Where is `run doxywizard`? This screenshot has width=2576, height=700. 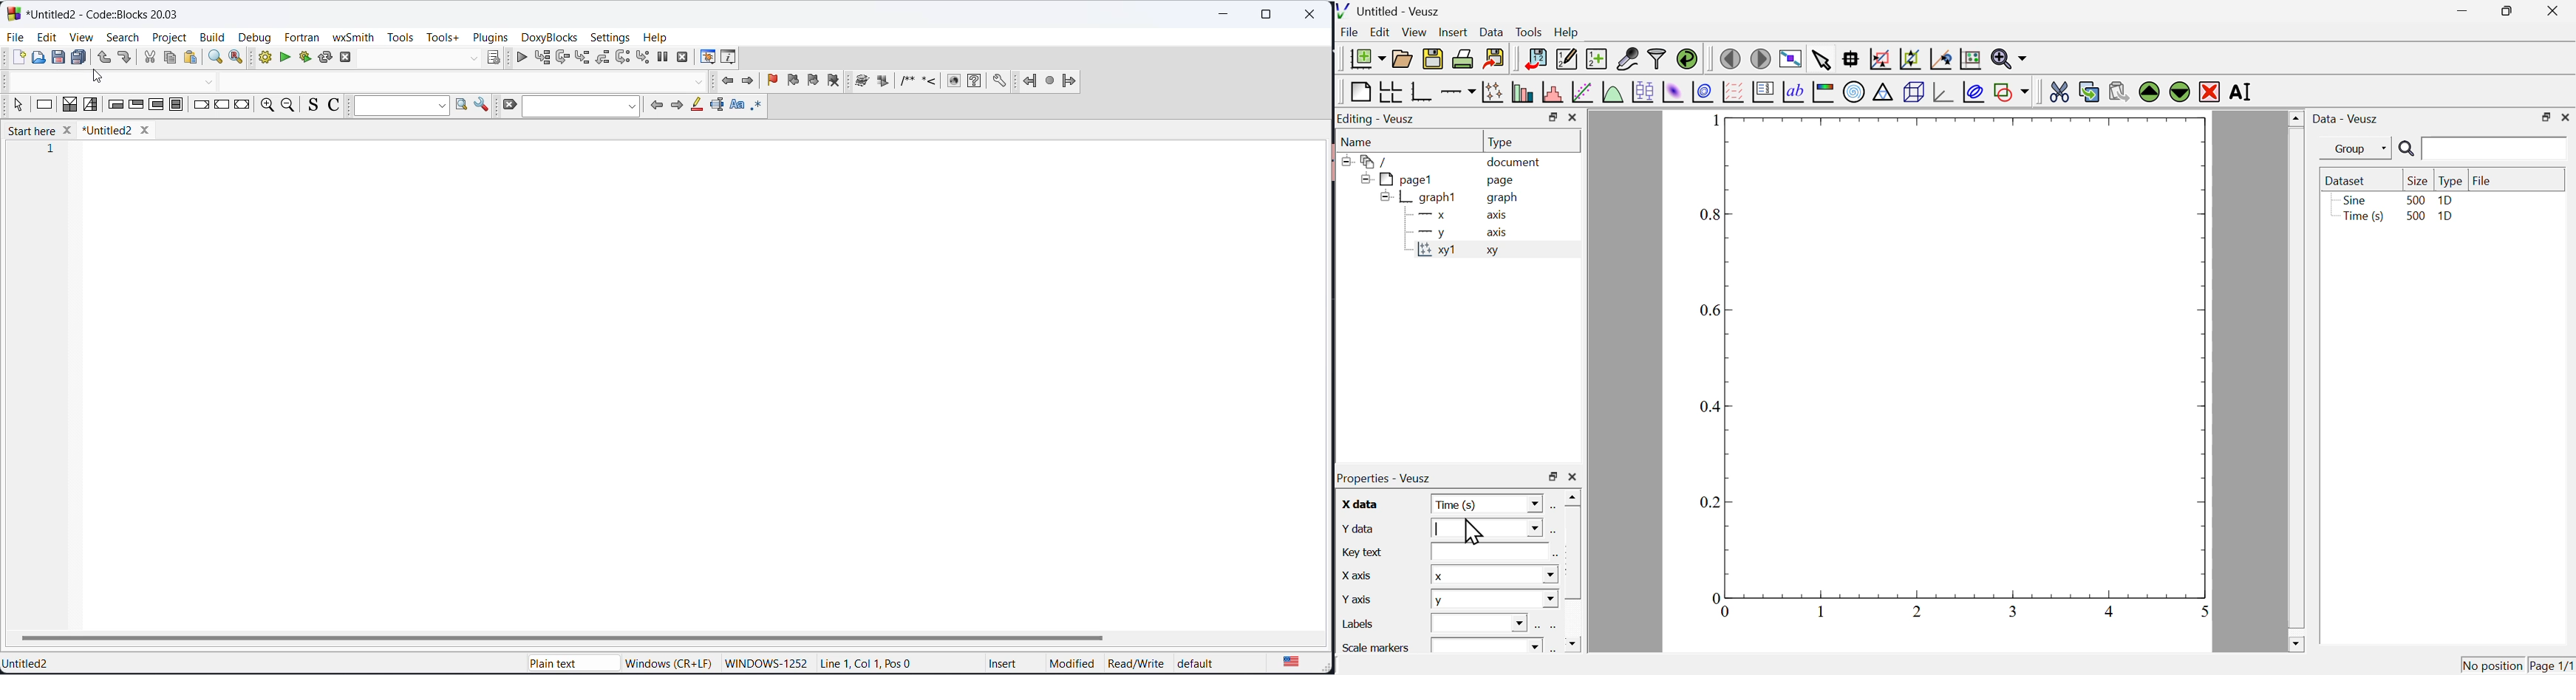 run doxywizard is located at coordinates (862, 83).